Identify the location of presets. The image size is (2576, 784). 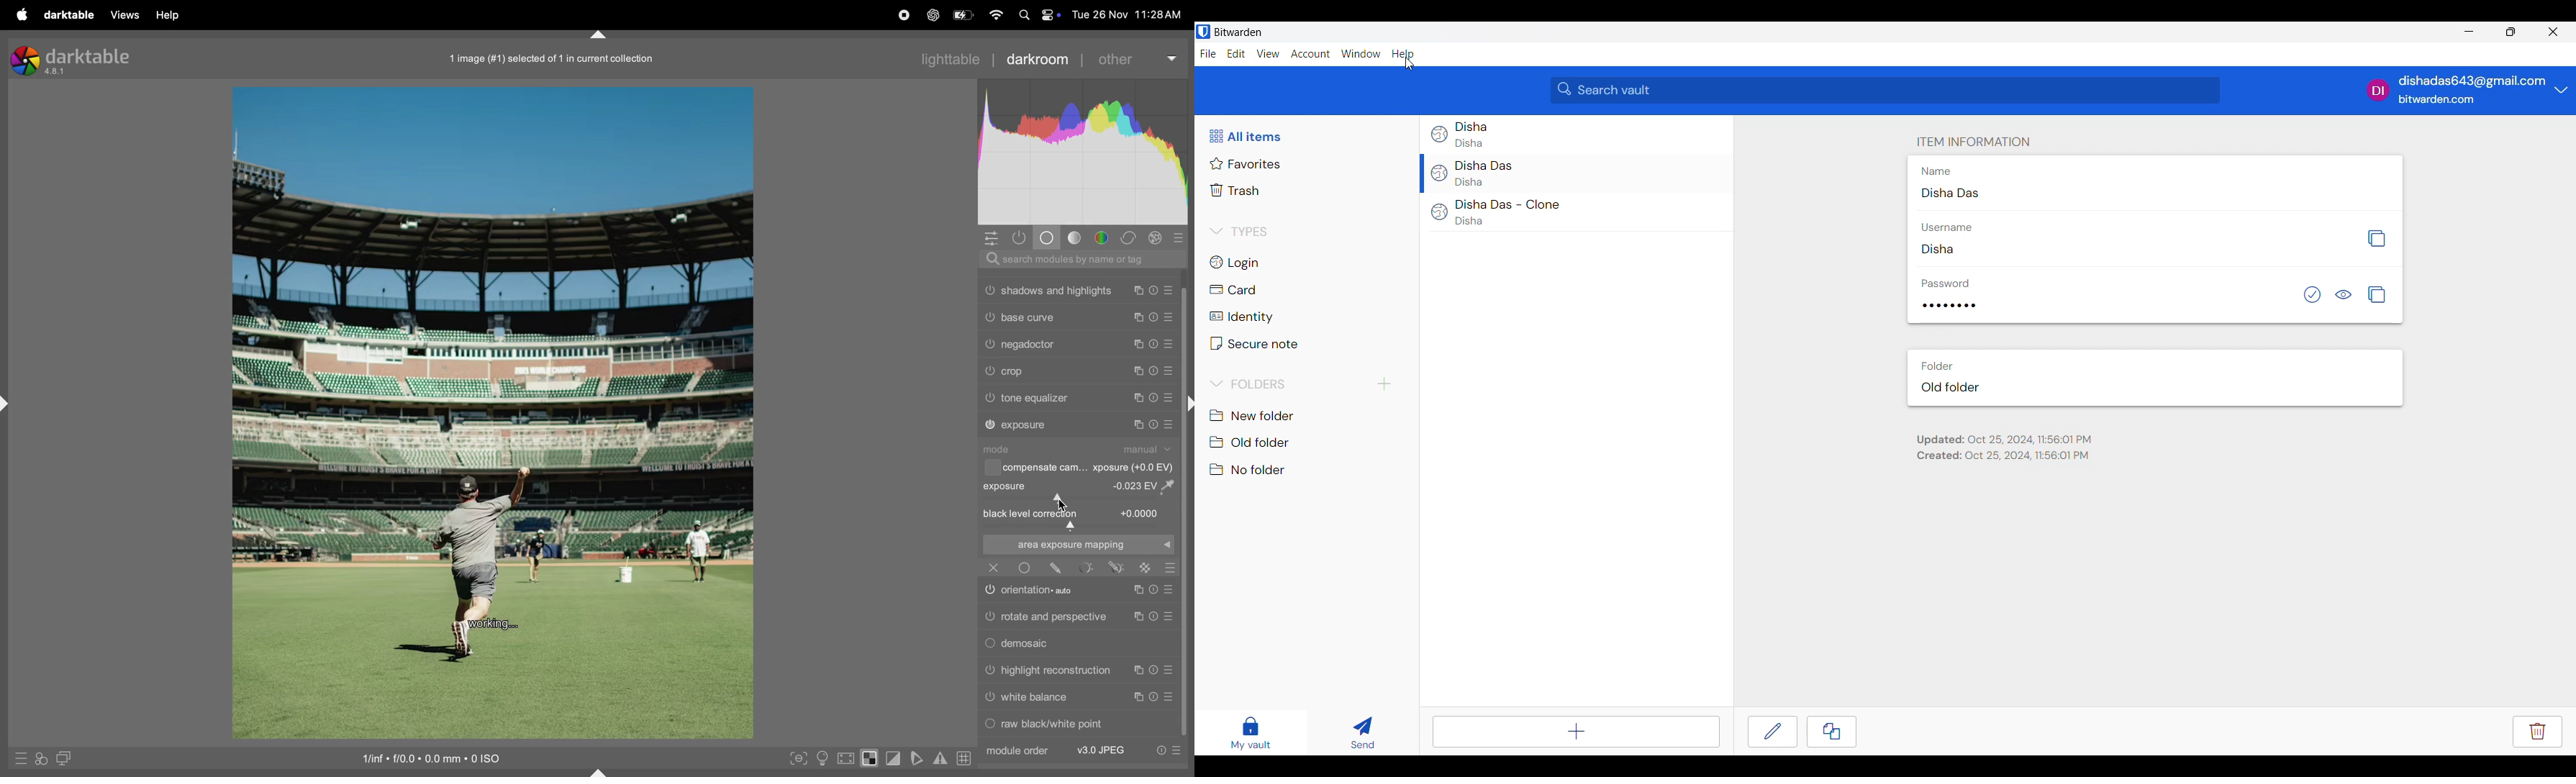
(1181, 237).